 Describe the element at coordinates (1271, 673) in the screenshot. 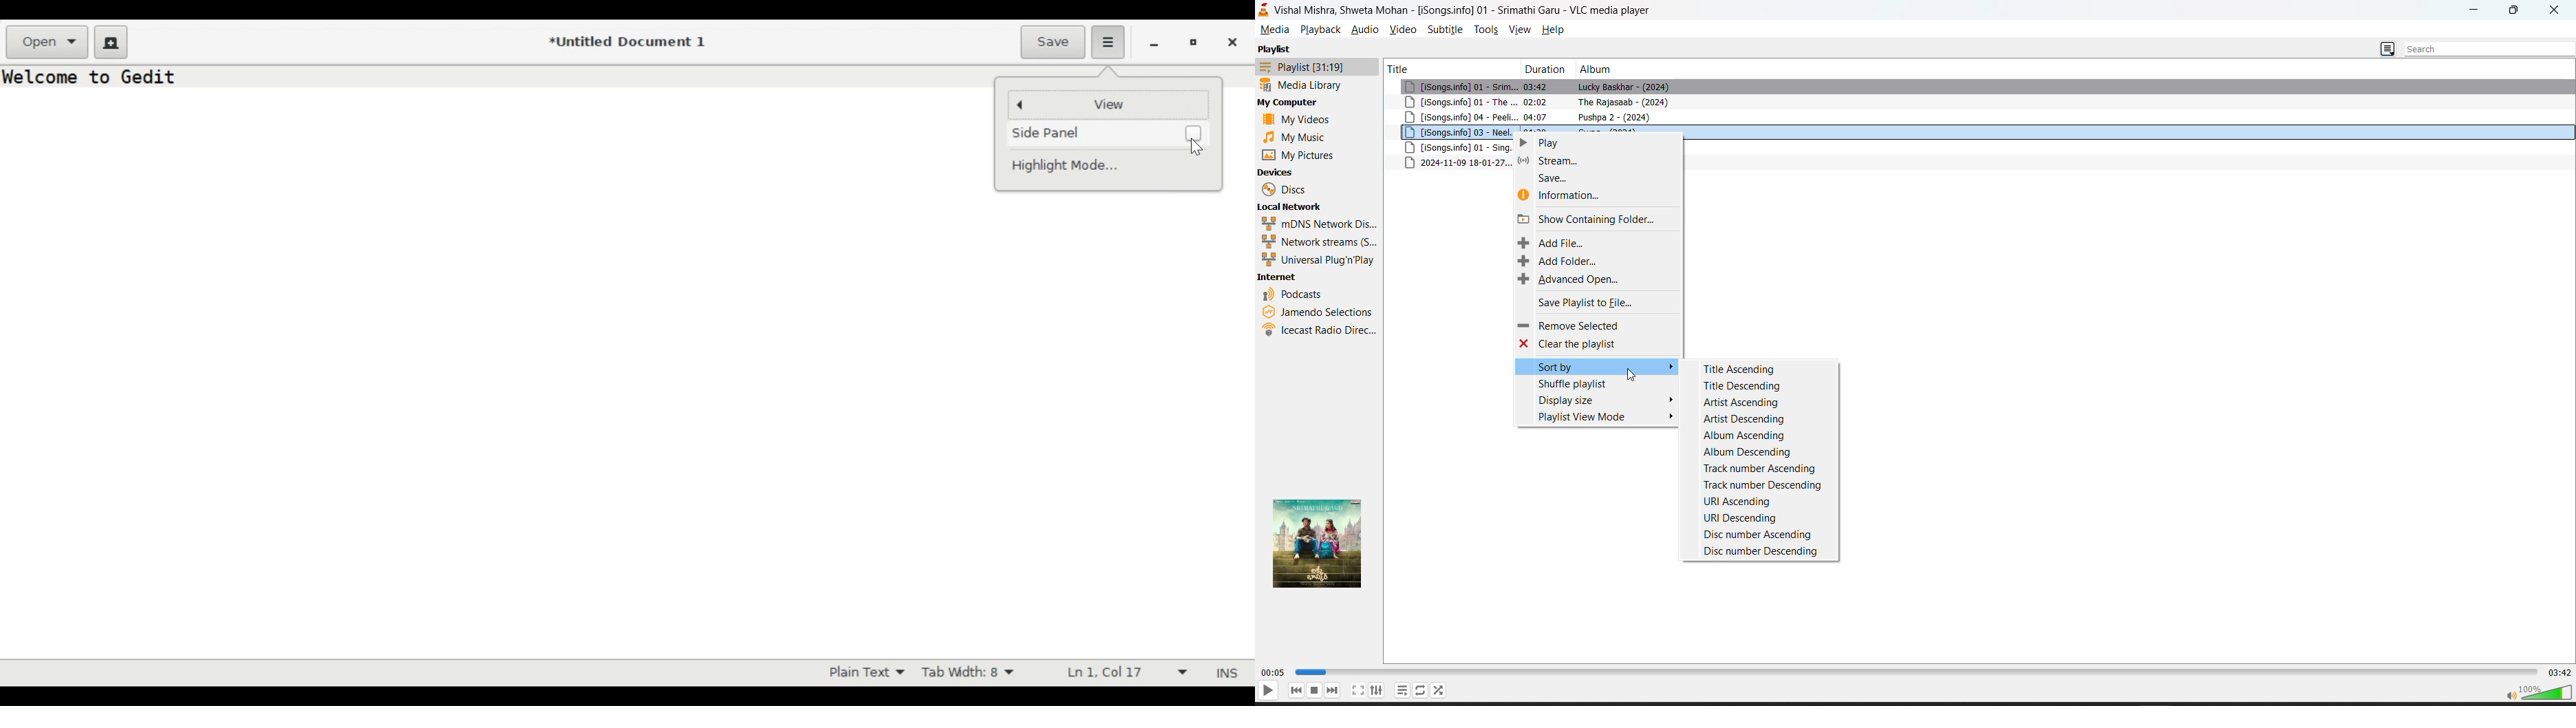

I see `current track time` at that location.